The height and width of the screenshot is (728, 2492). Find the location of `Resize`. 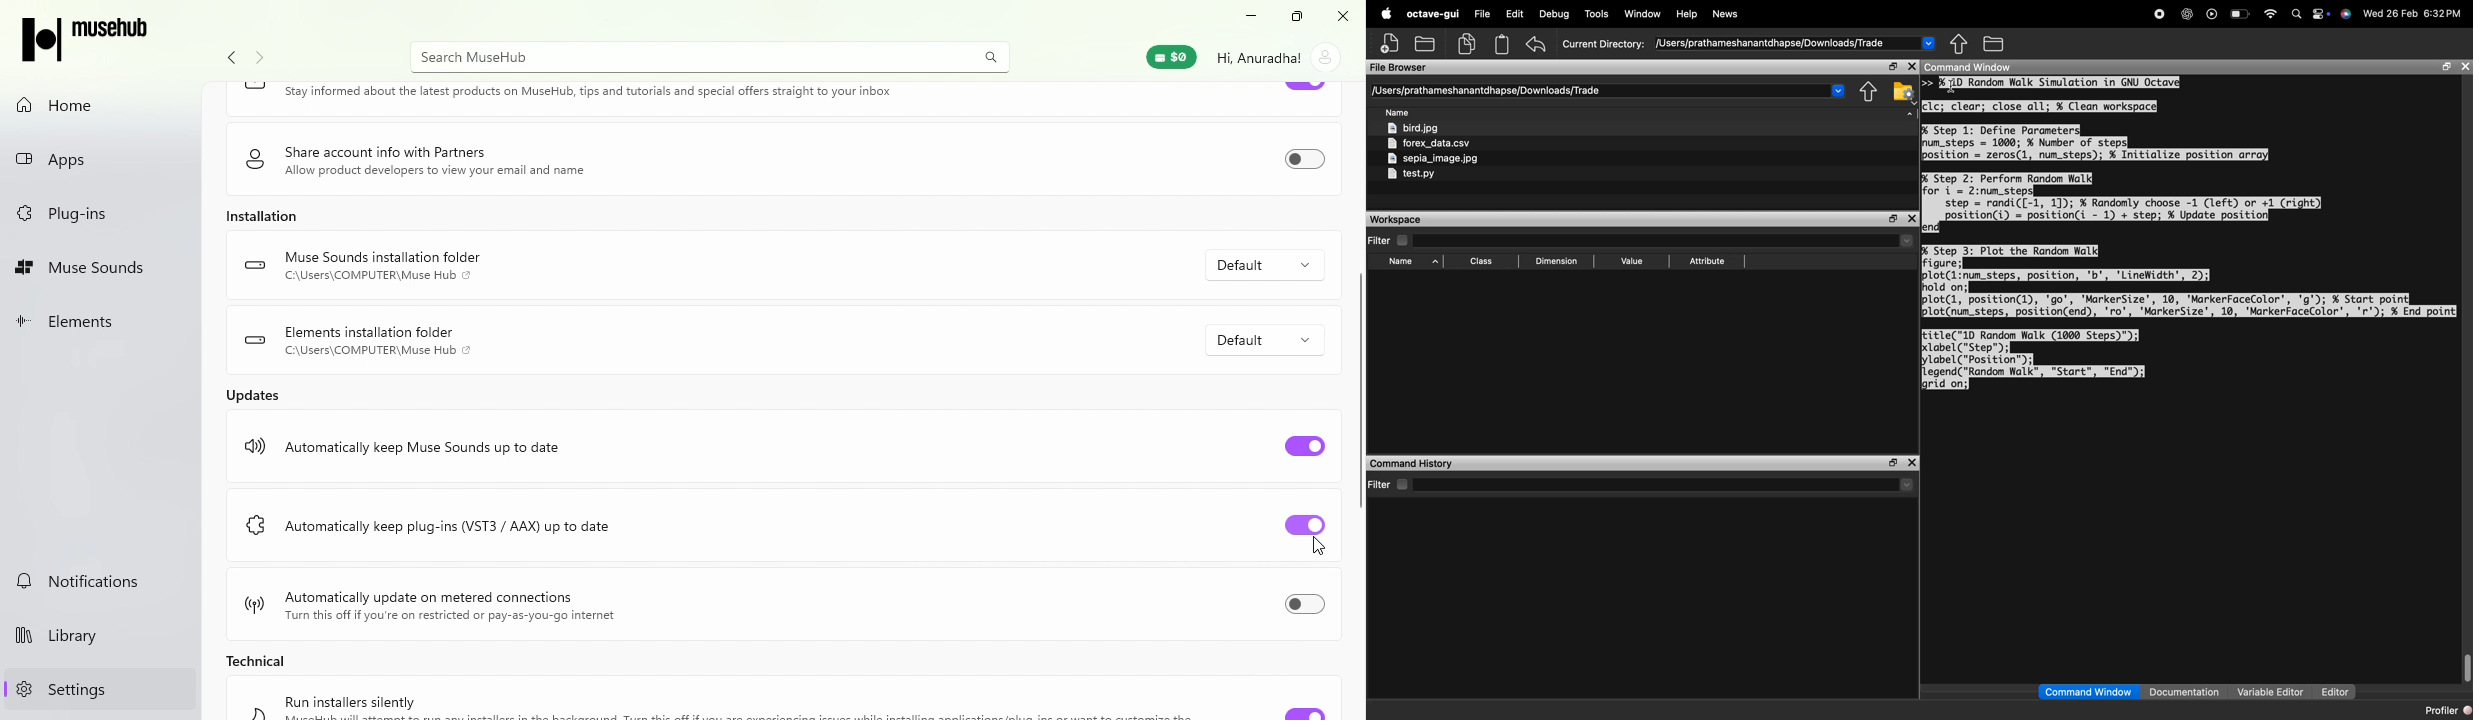

Resize is located at coordinates (1298, 19).